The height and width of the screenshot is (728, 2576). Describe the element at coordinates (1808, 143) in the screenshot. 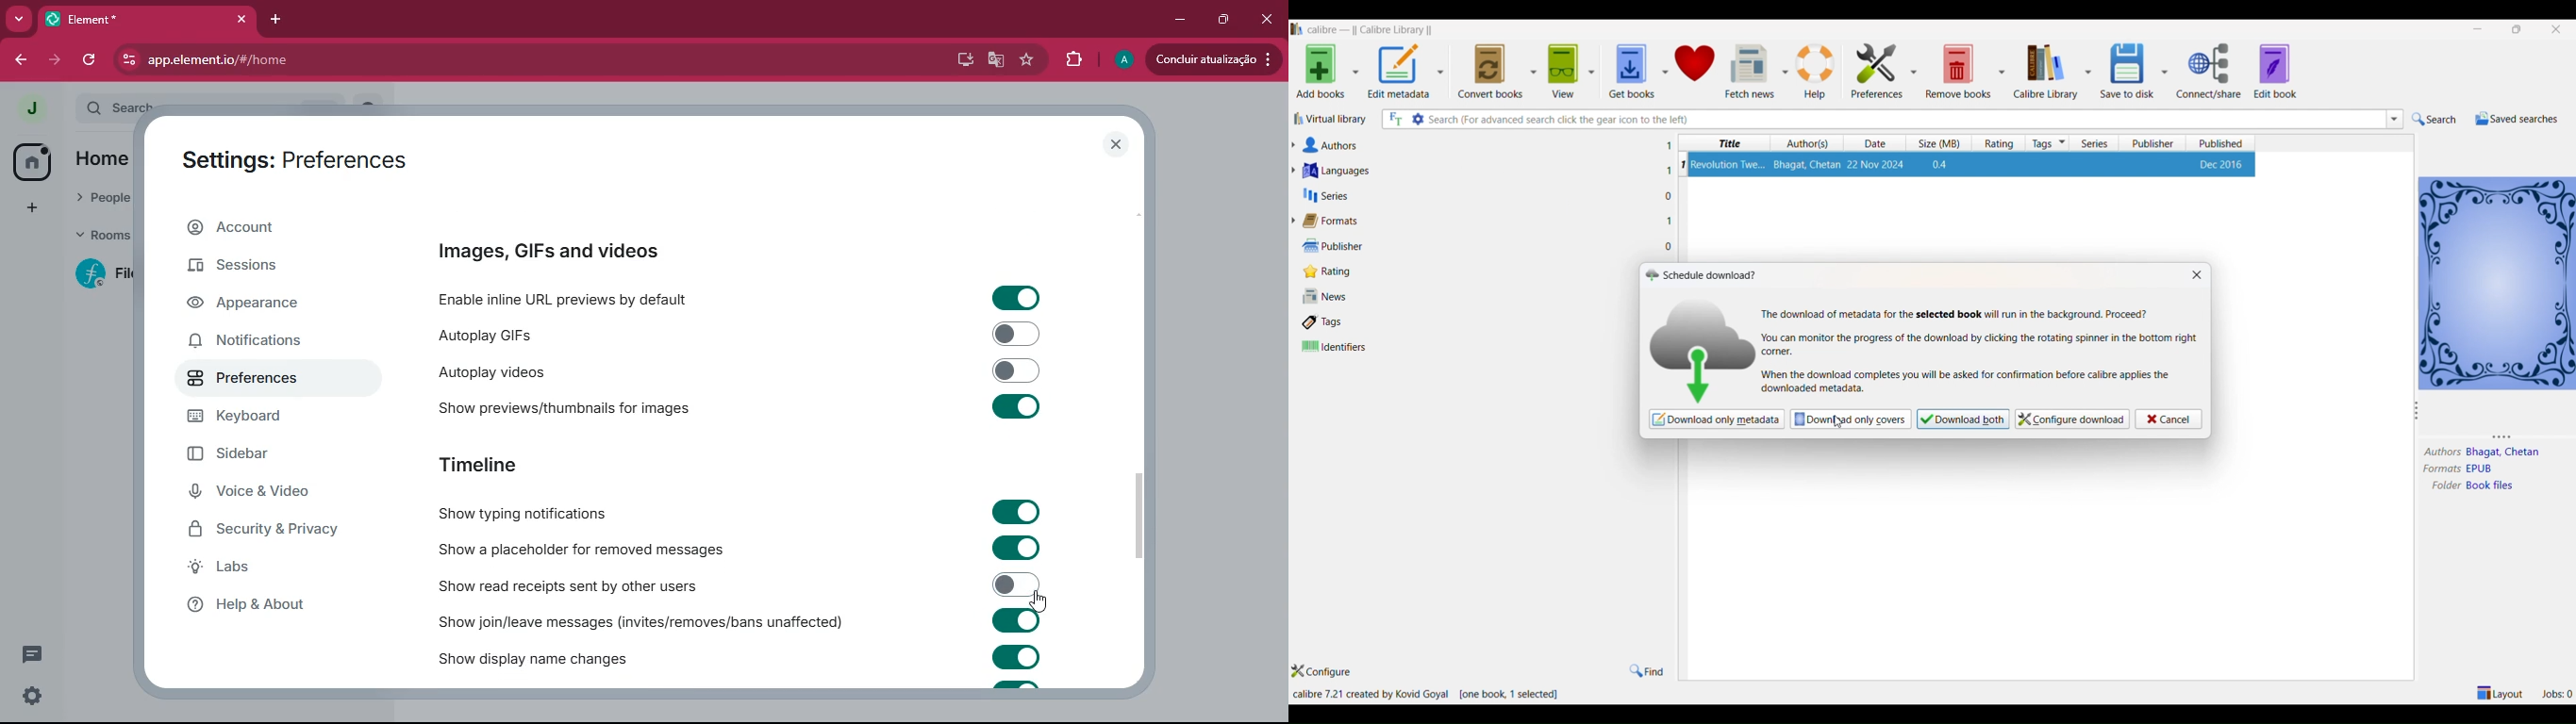

I see `authors` at that location.